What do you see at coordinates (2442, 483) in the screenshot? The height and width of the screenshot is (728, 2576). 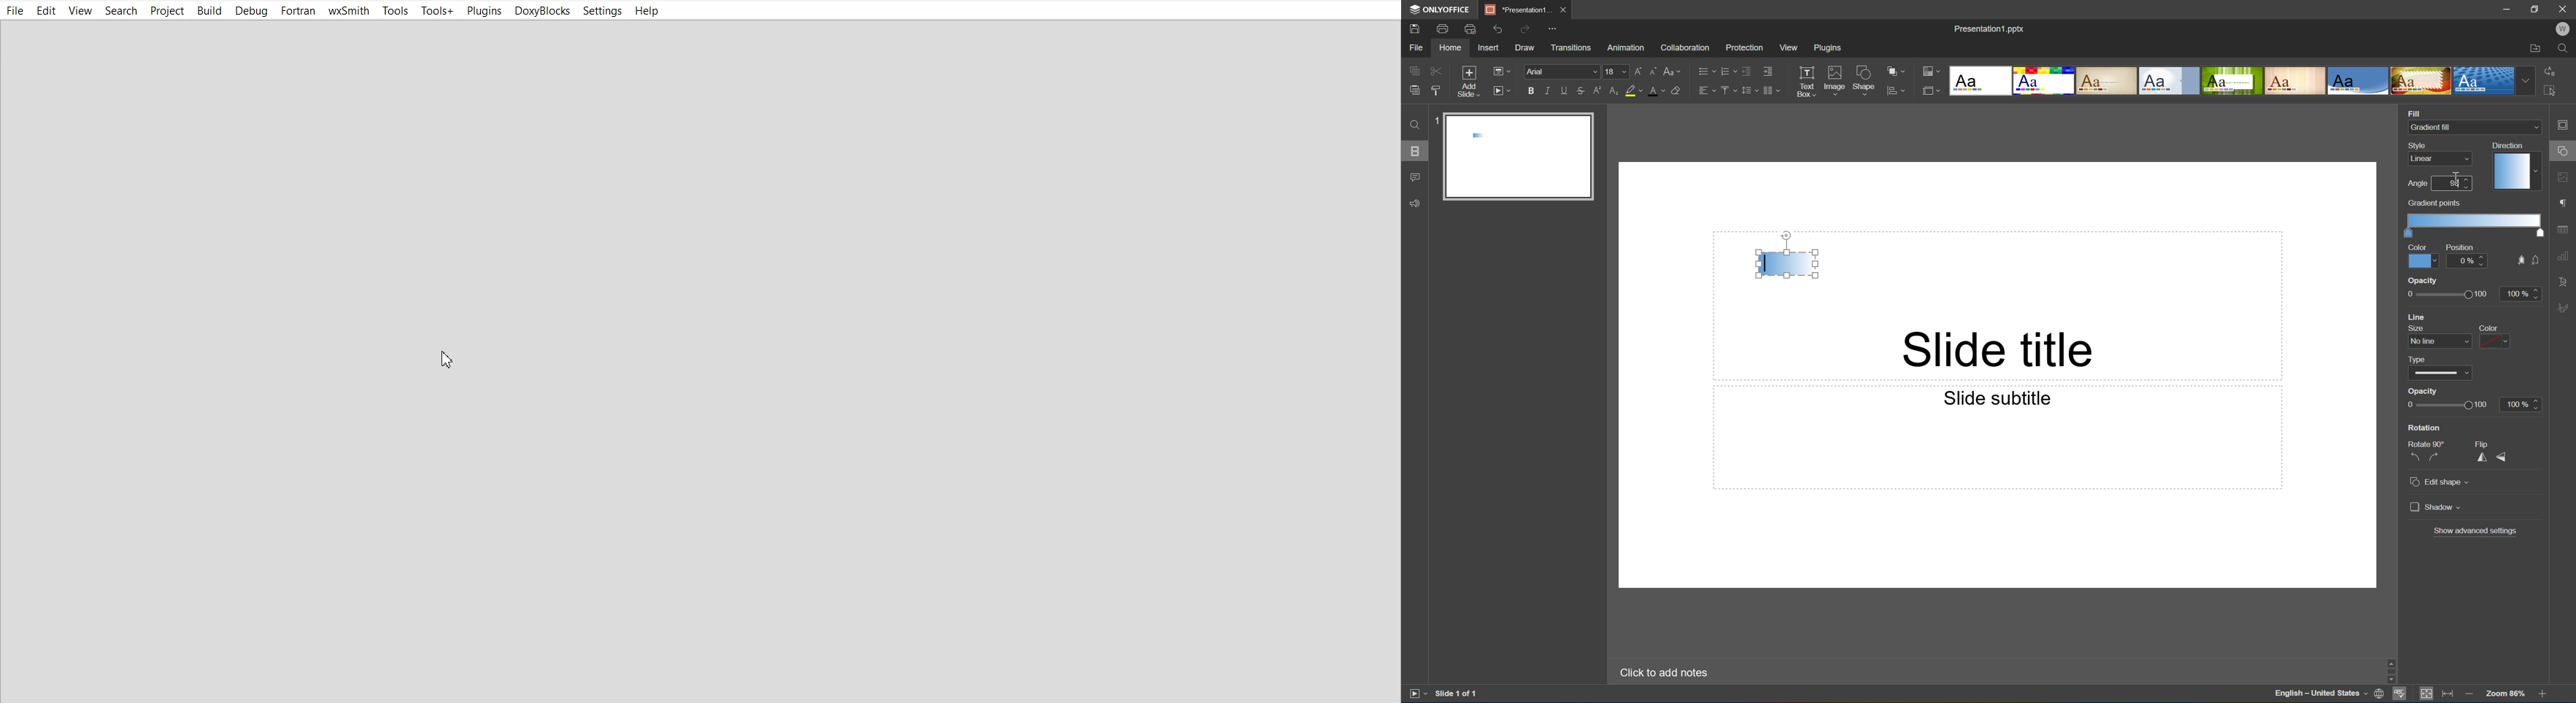 I see `Edit shape` at bounding box center [2442, 483].